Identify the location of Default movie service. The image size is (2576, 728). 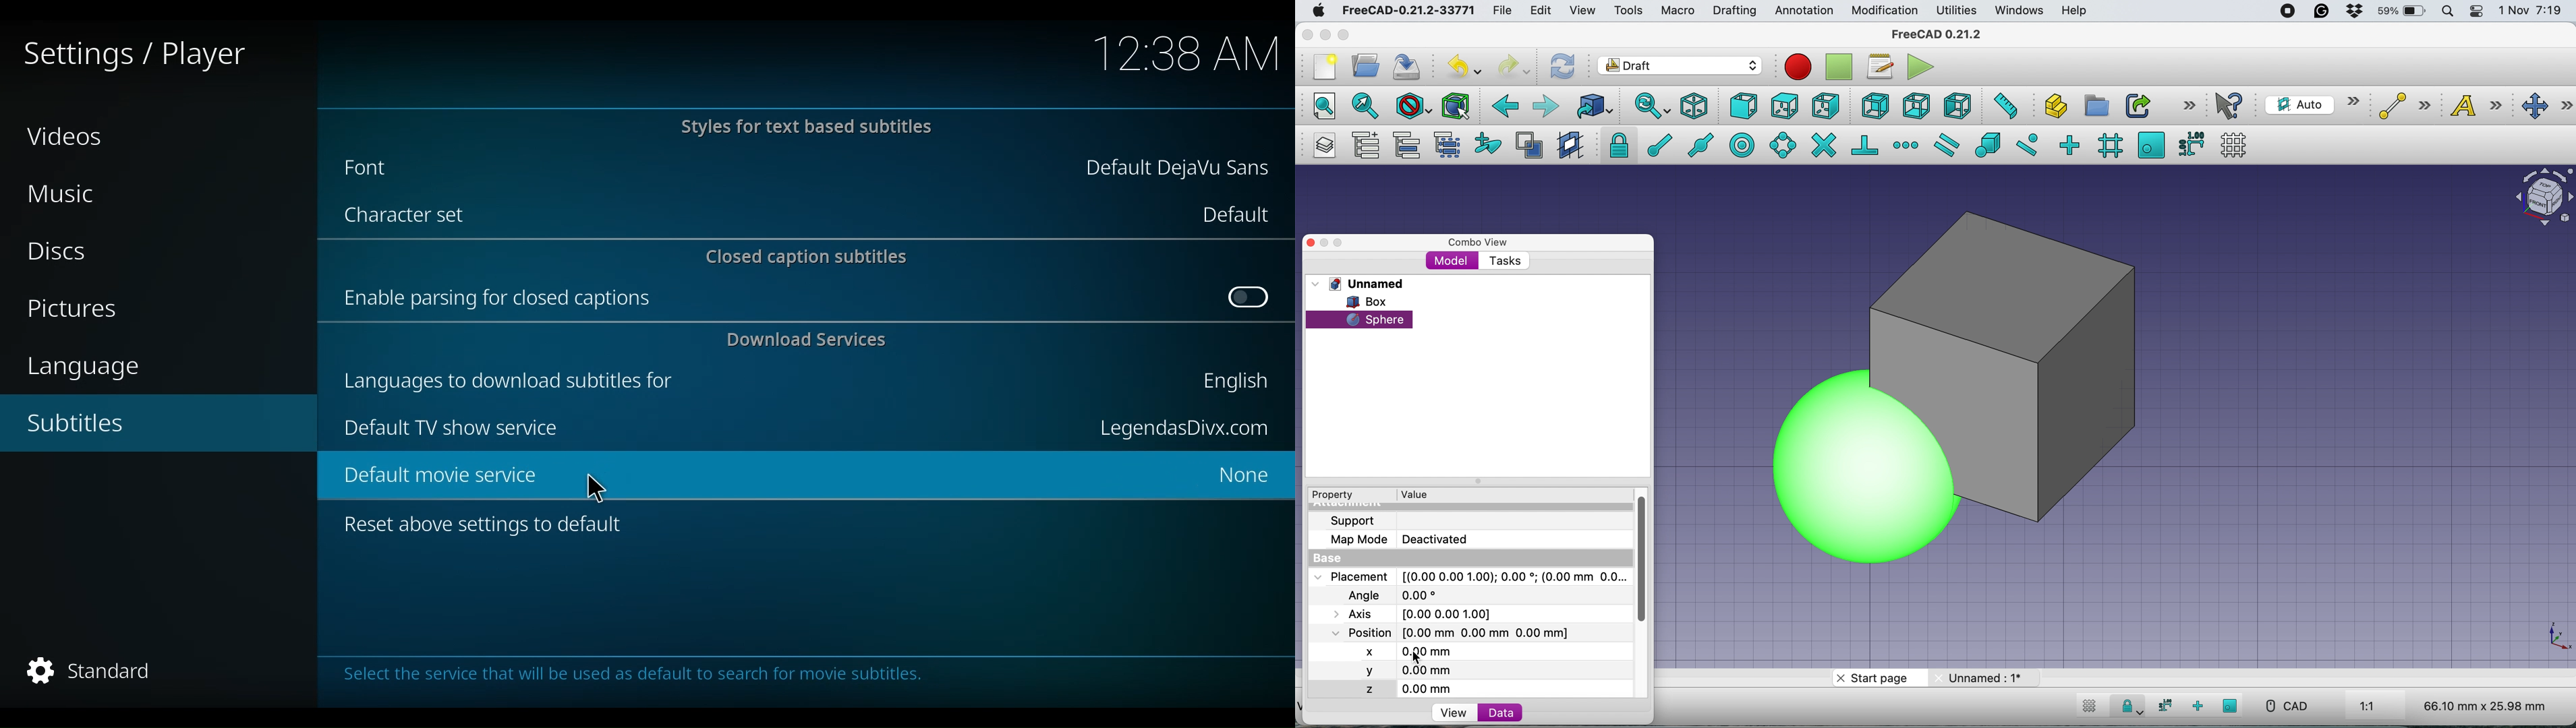
(748, 476).